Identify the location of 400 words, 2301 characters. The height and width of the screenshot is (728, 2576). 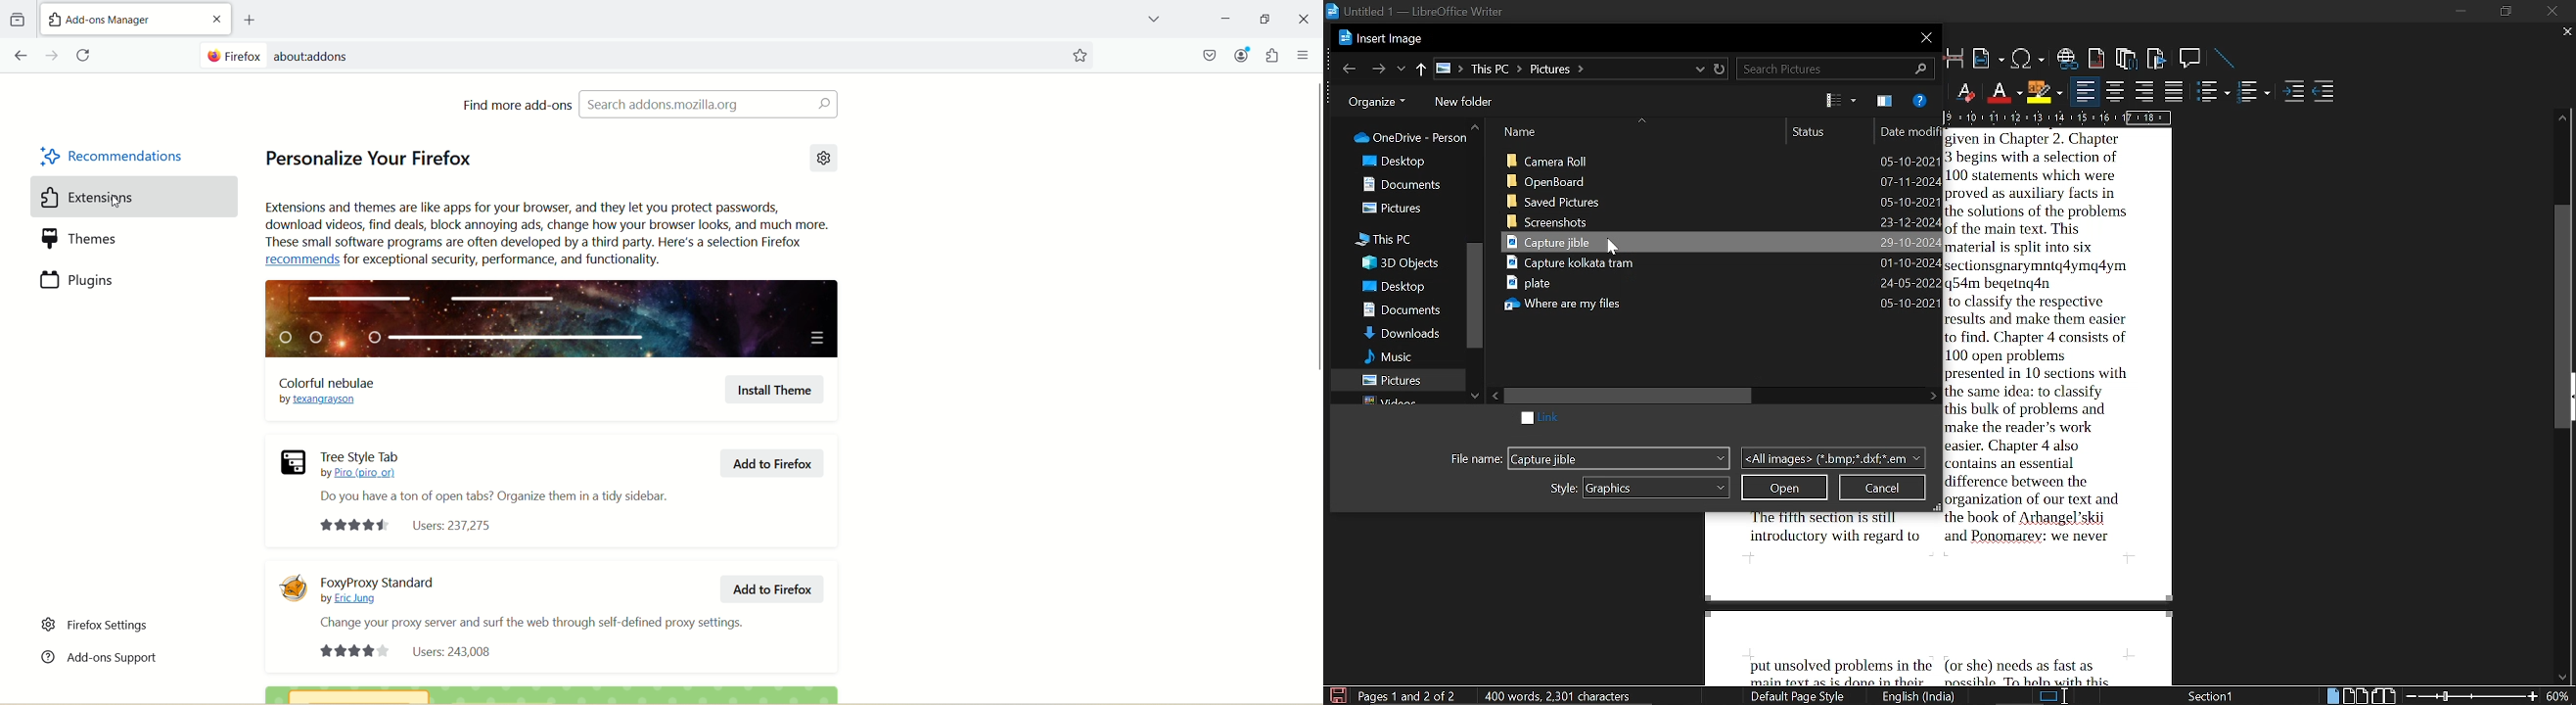
(1562, 696).